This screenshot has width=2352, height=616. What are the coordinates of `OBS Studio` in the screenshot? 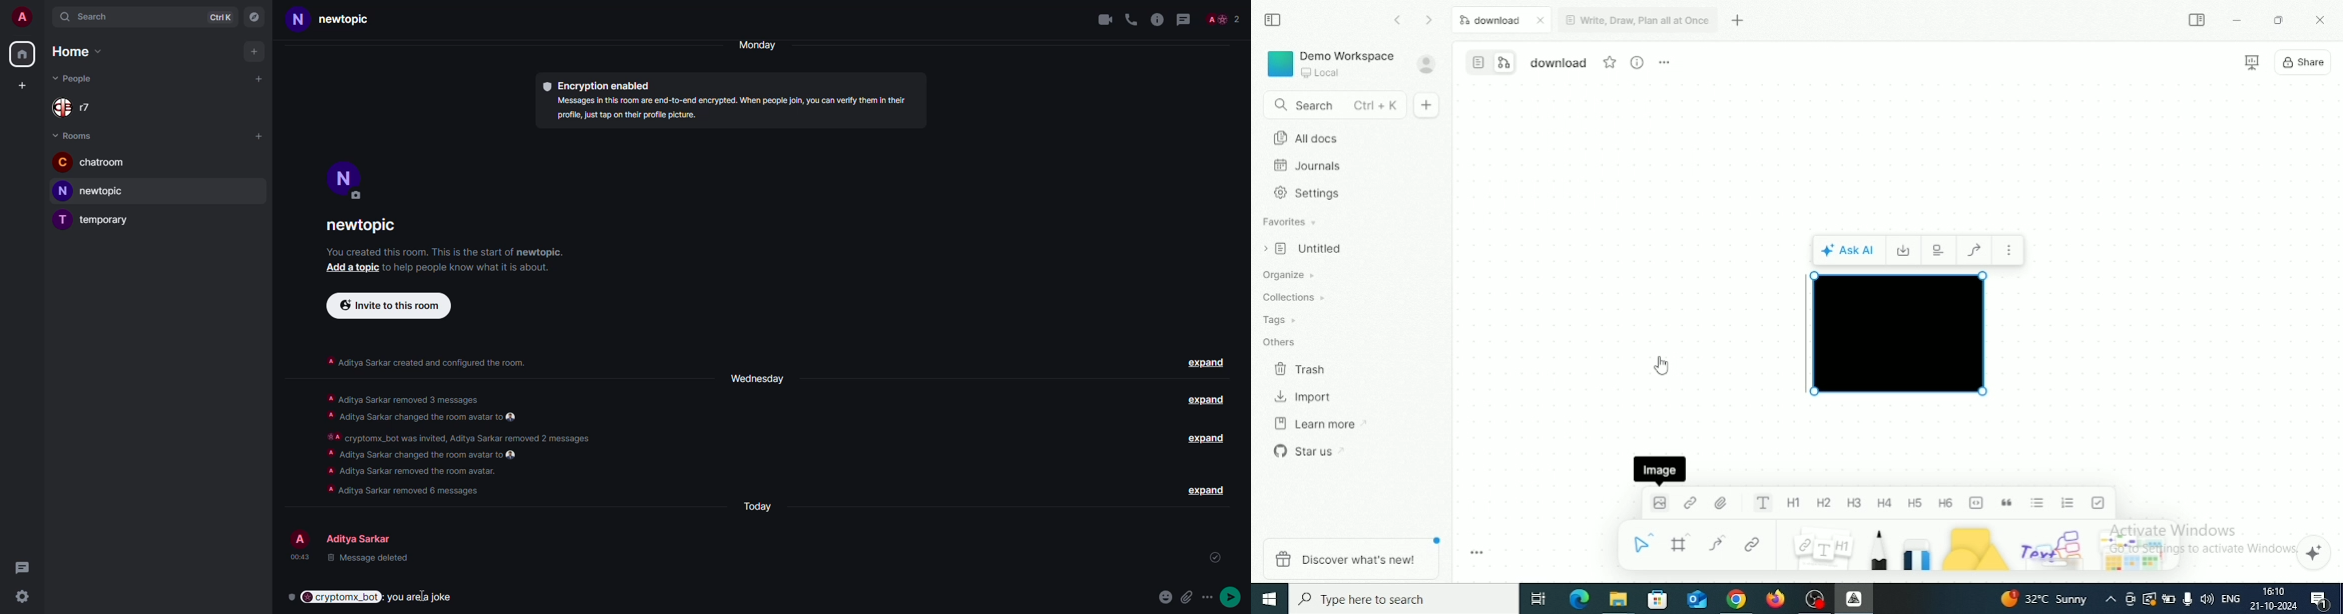 It's located at (1815, 600).